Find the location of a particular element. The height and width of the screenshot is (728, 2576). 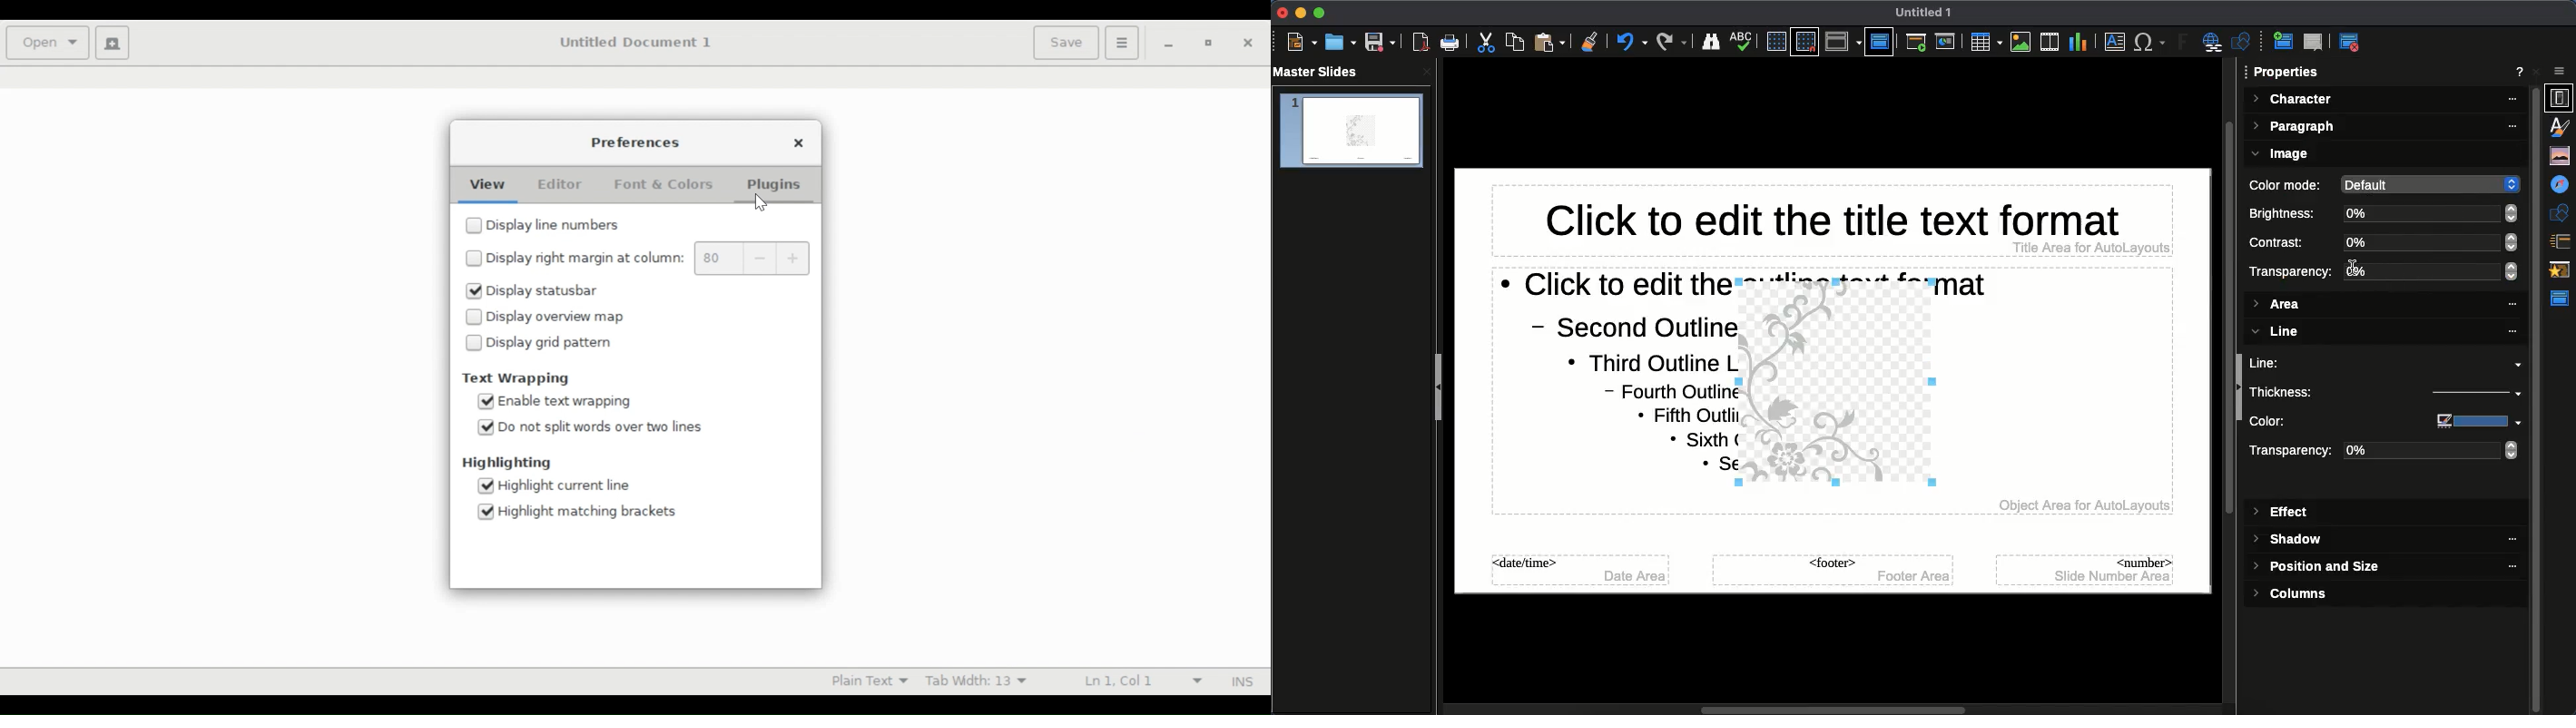

Start from first slide is located at coordinates (1918, 44).